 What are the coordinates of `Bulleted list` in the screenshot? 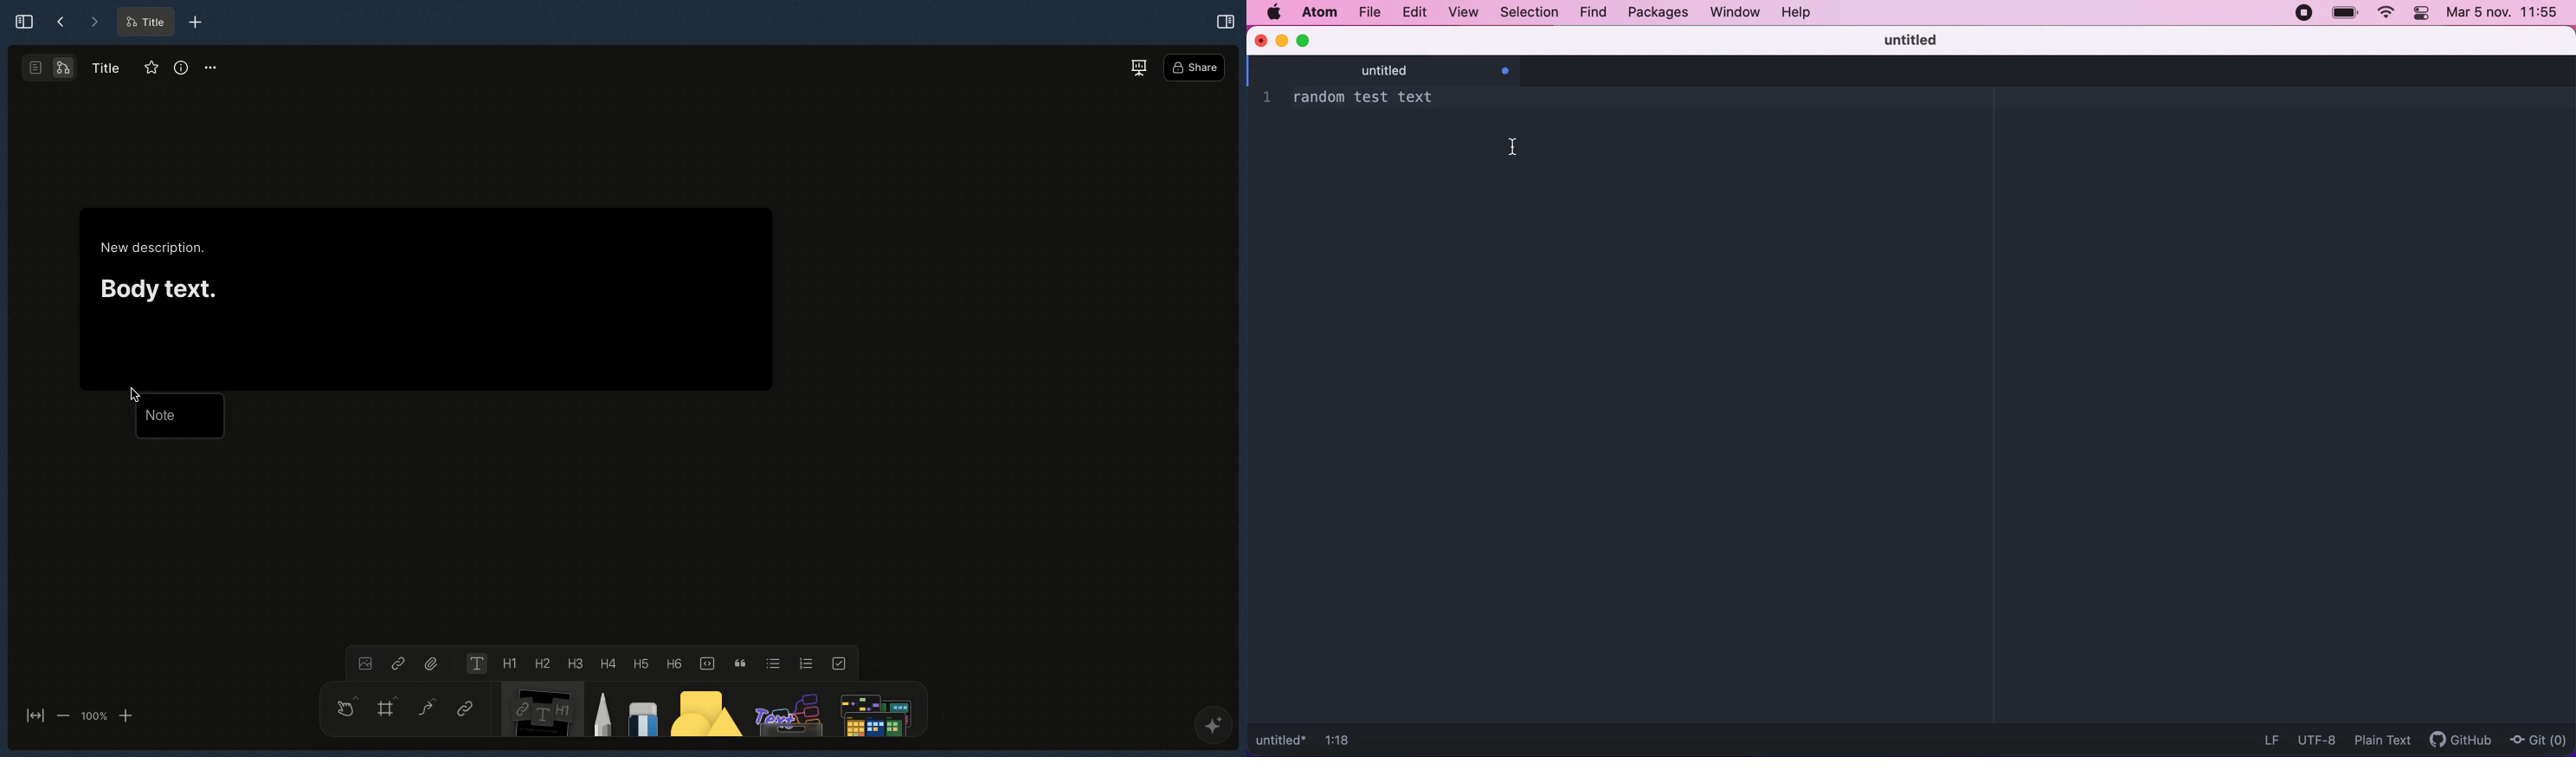 It's located at (770, 663).